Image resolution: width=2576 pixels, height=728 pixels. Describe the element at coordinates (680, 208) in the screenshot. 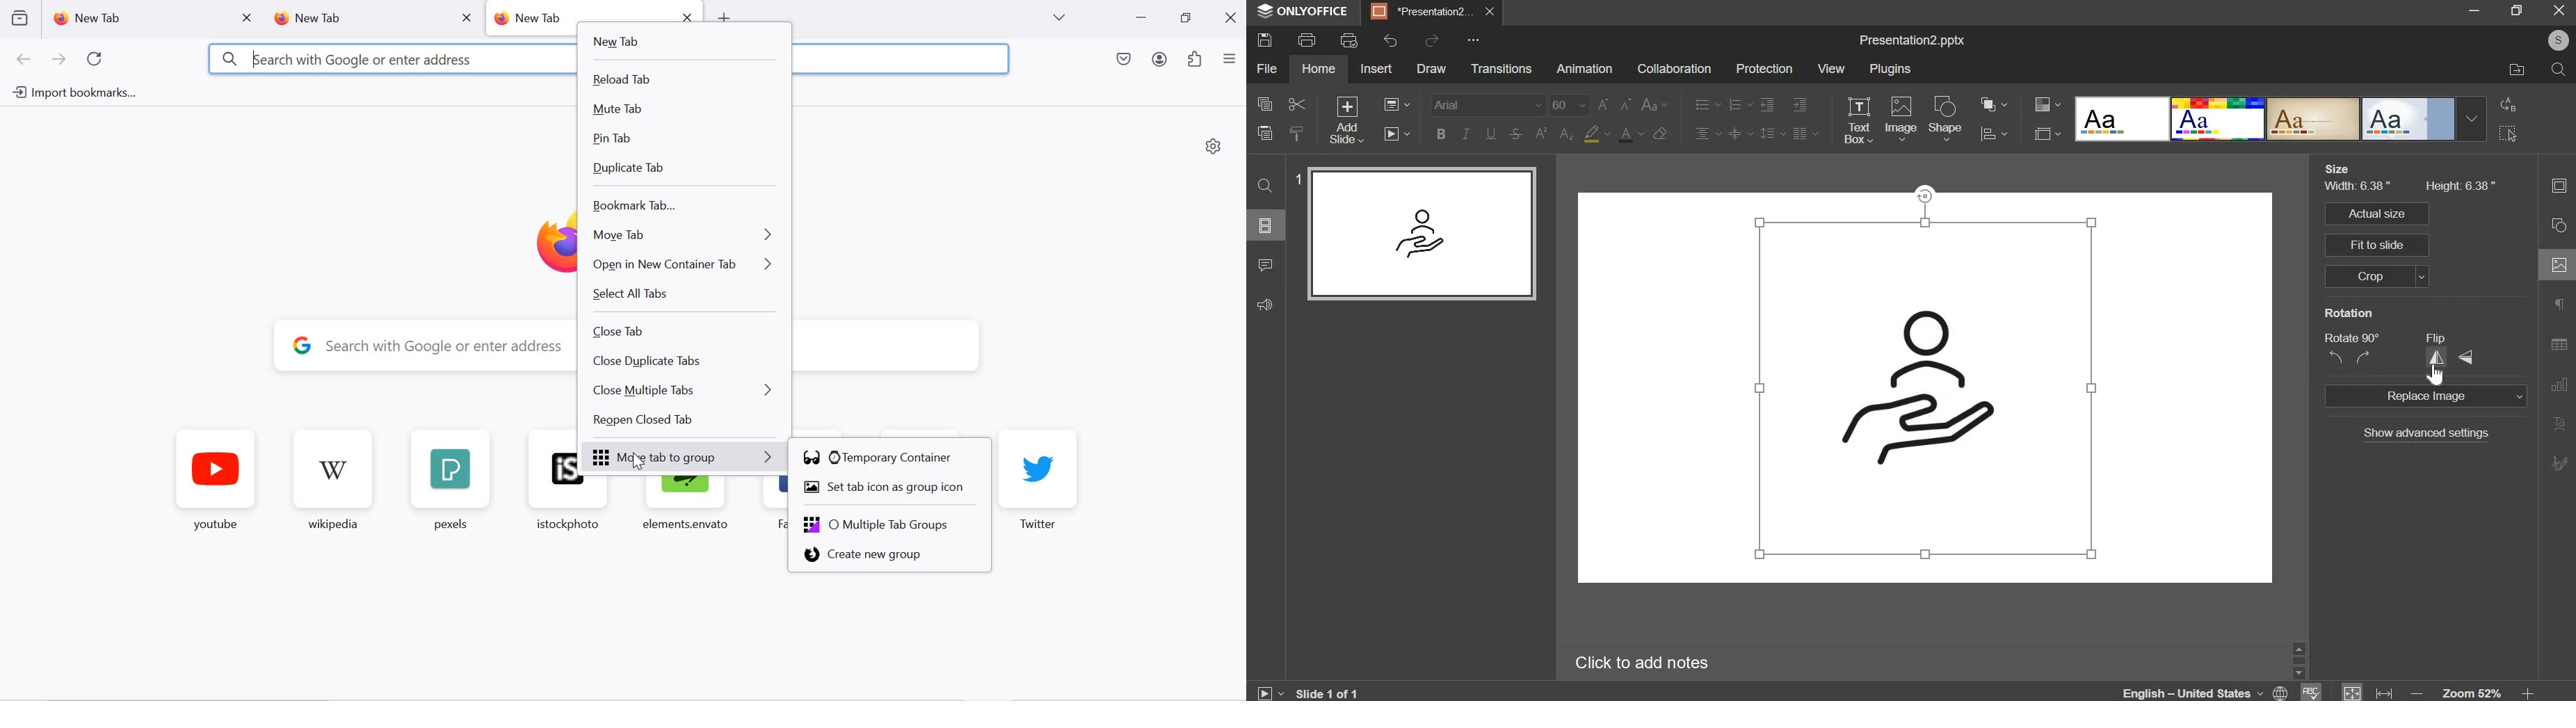

I see `bookmark tab` at that location.